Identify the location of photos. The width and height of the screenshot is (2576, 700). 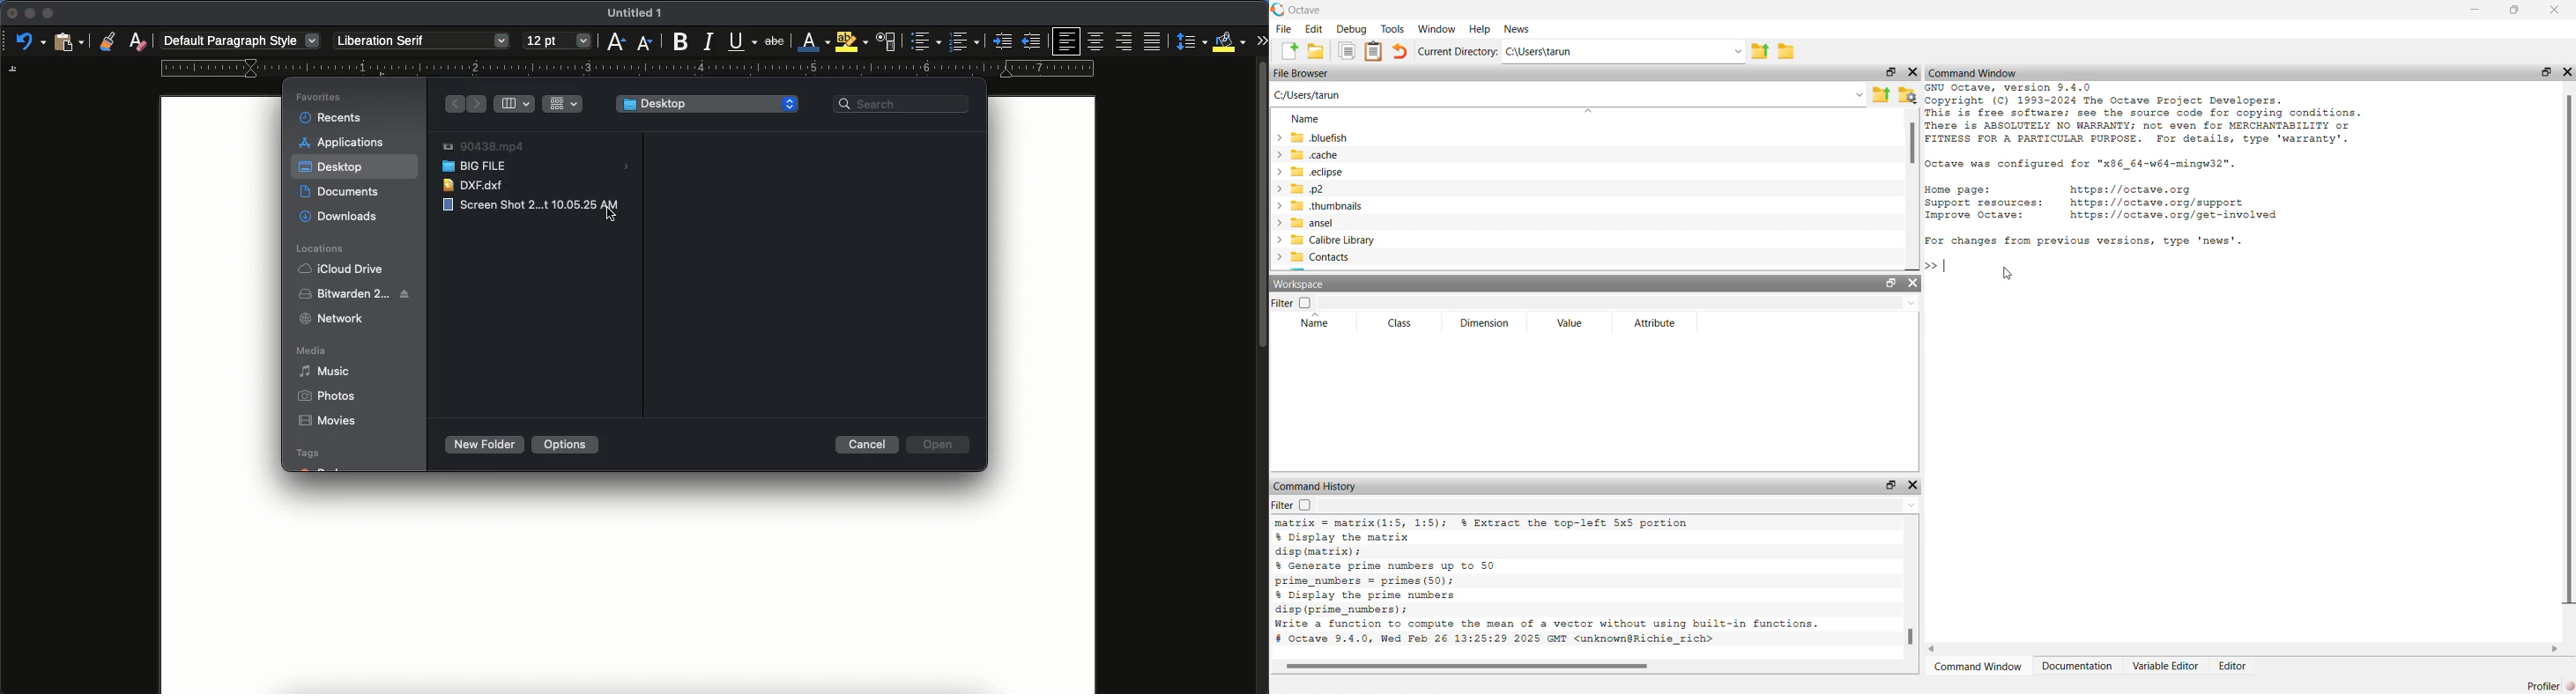
(327, 396).